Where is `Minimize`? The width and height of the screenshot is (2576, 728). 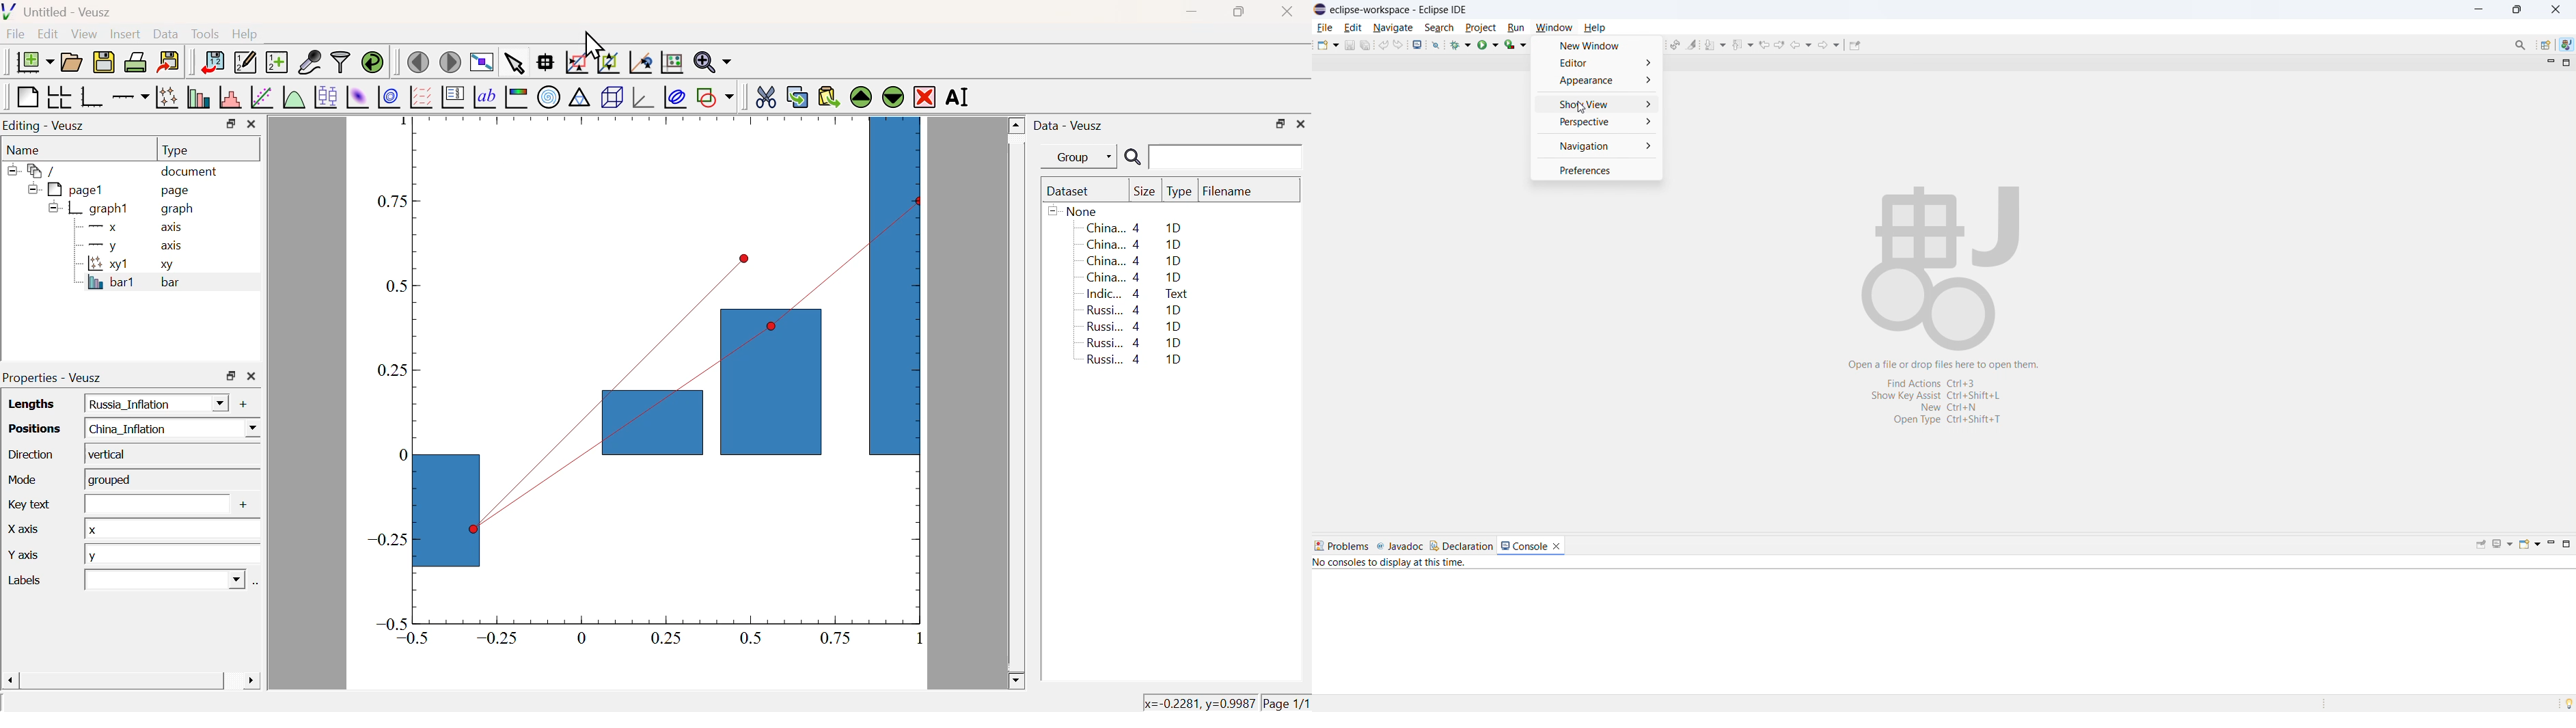
Minimize is located at coordinates (1192, 12).